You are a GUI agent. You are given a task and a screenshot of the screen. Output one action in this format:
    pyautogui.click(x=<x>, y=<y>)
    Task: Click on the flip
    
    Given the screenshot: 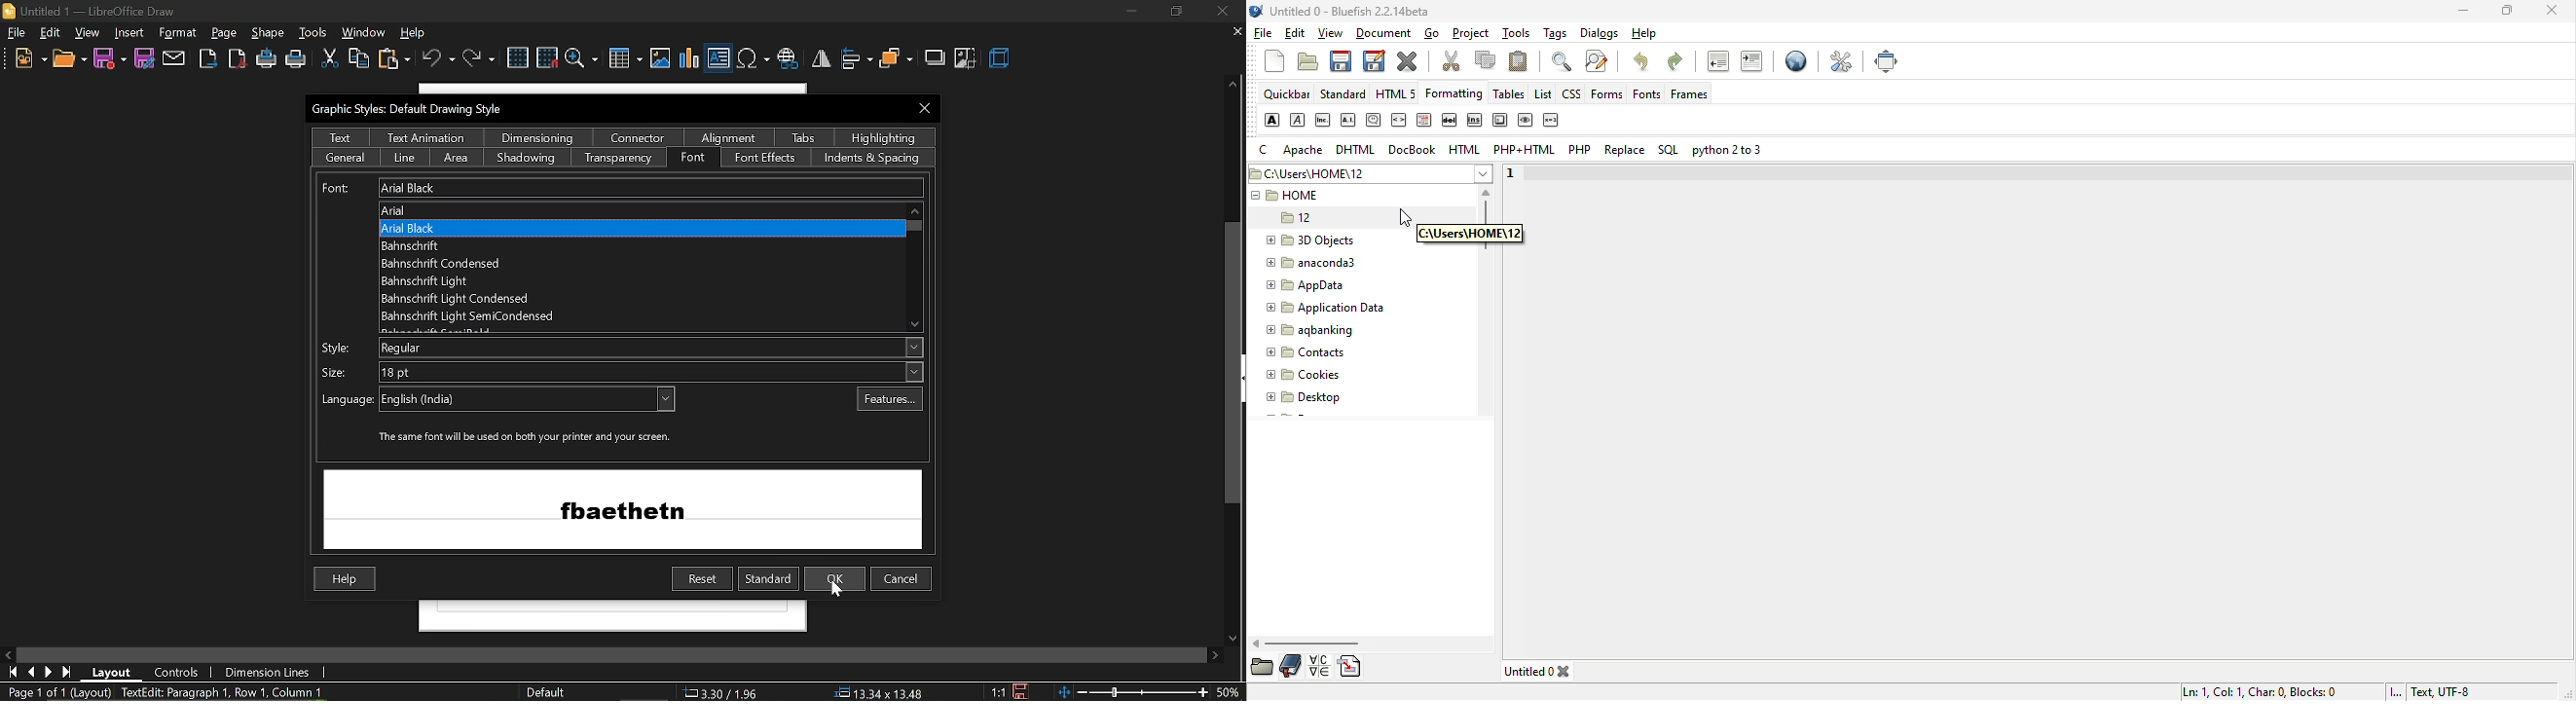 What is the action you would take?
    pyautogui.click(x=821, y=58)
    